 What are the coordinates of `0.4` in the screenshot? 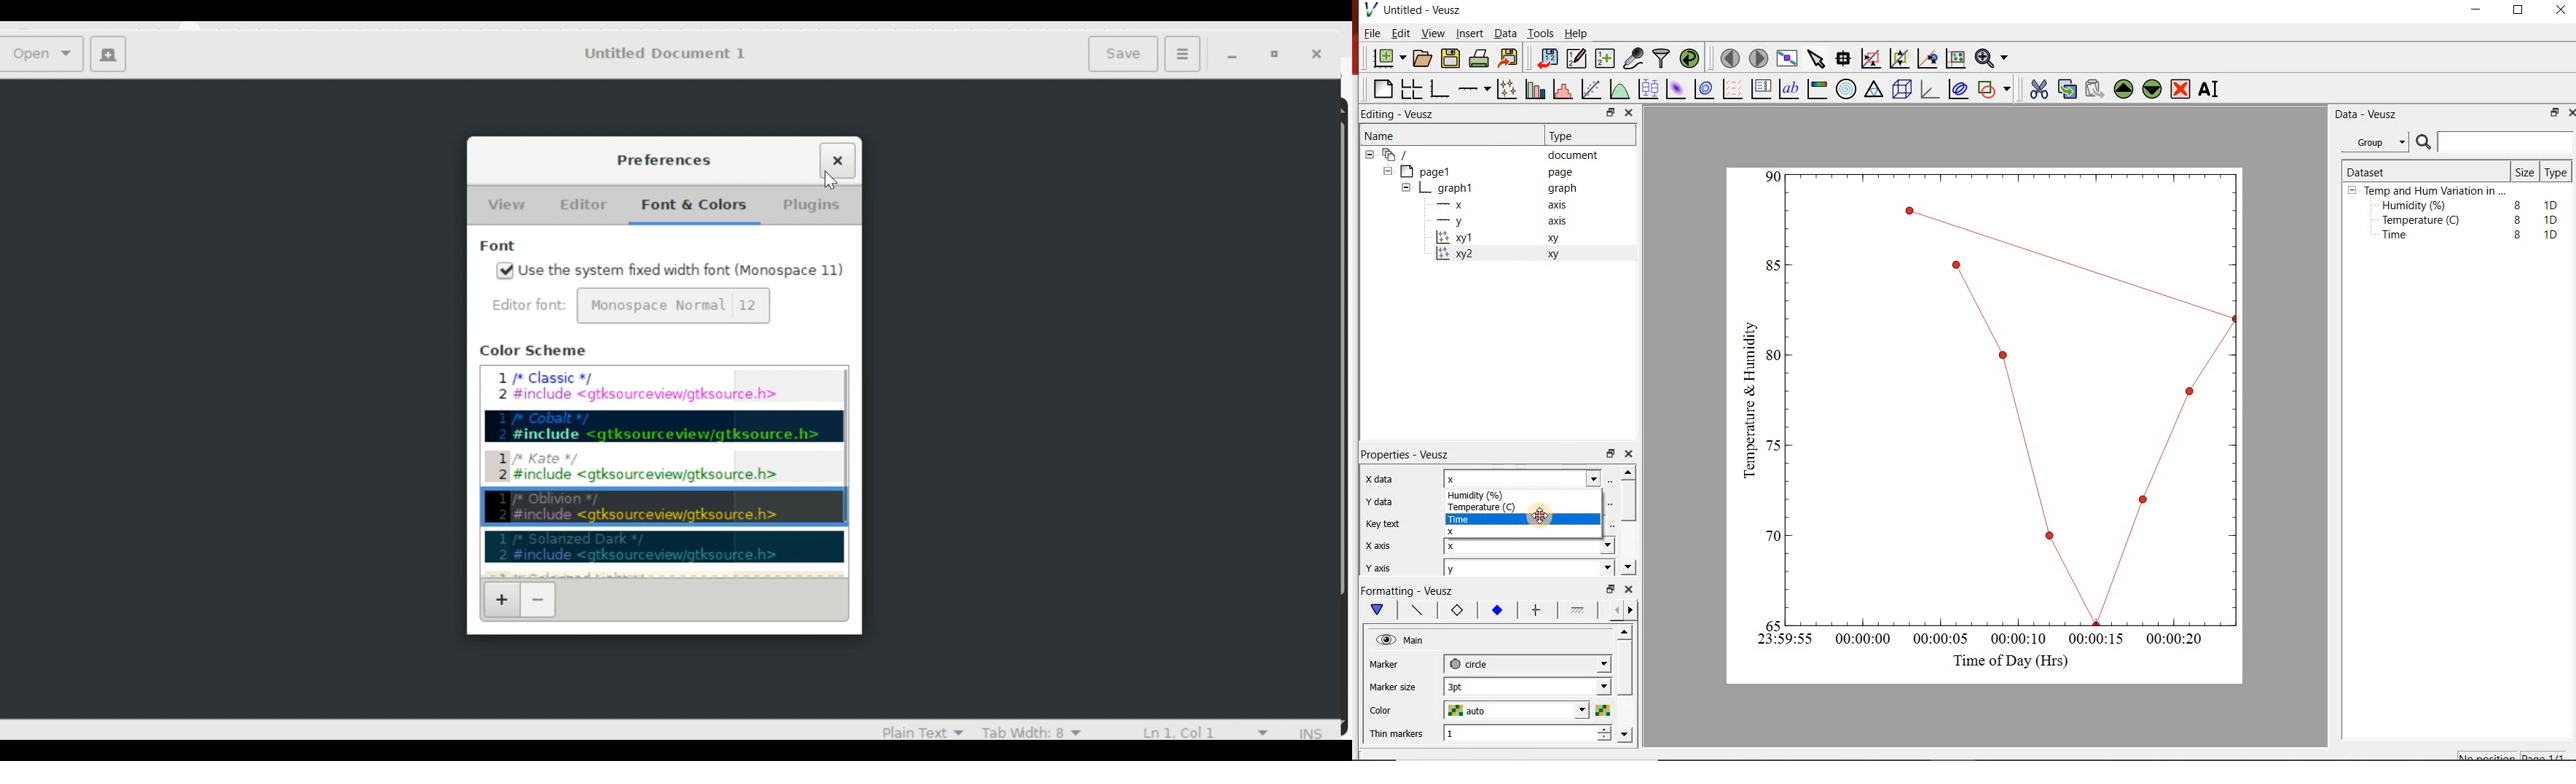 It's located at (1773, 445).